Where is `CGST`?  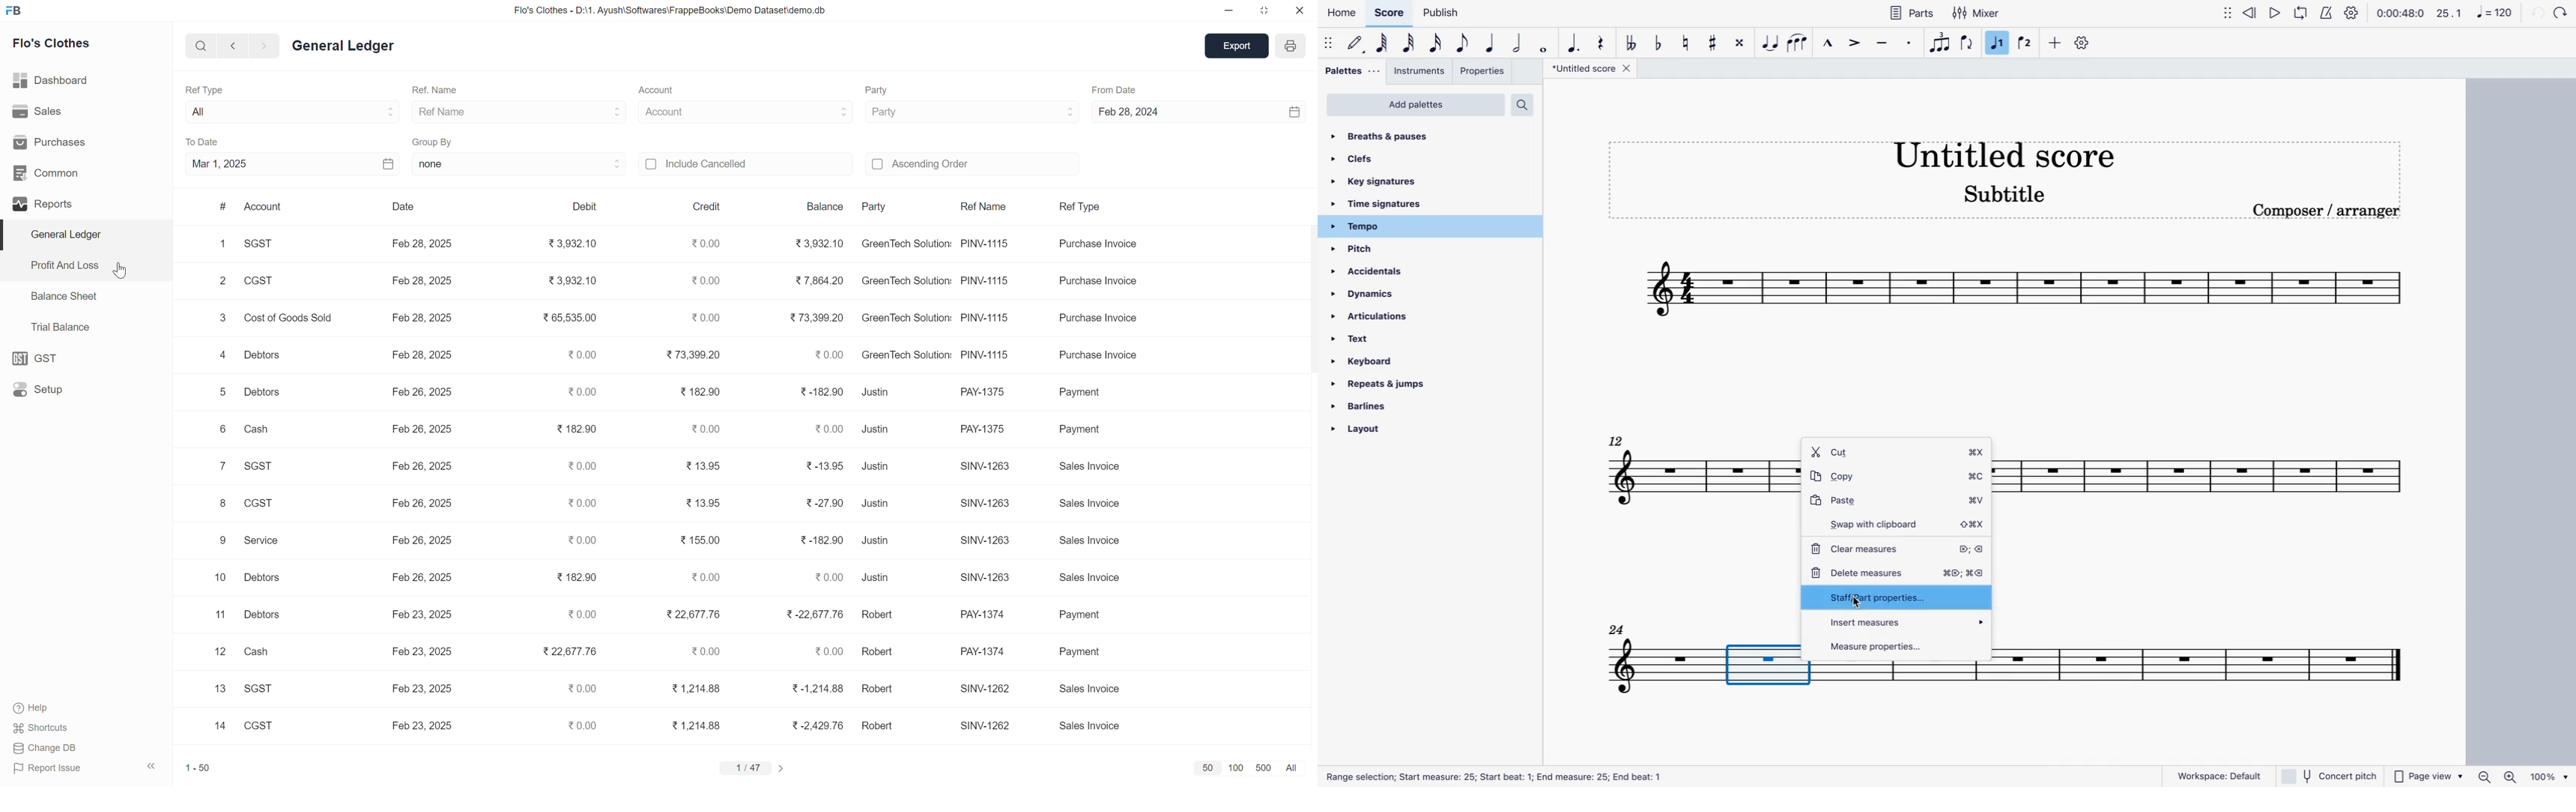
CGST is located at coordinates (261, 505).